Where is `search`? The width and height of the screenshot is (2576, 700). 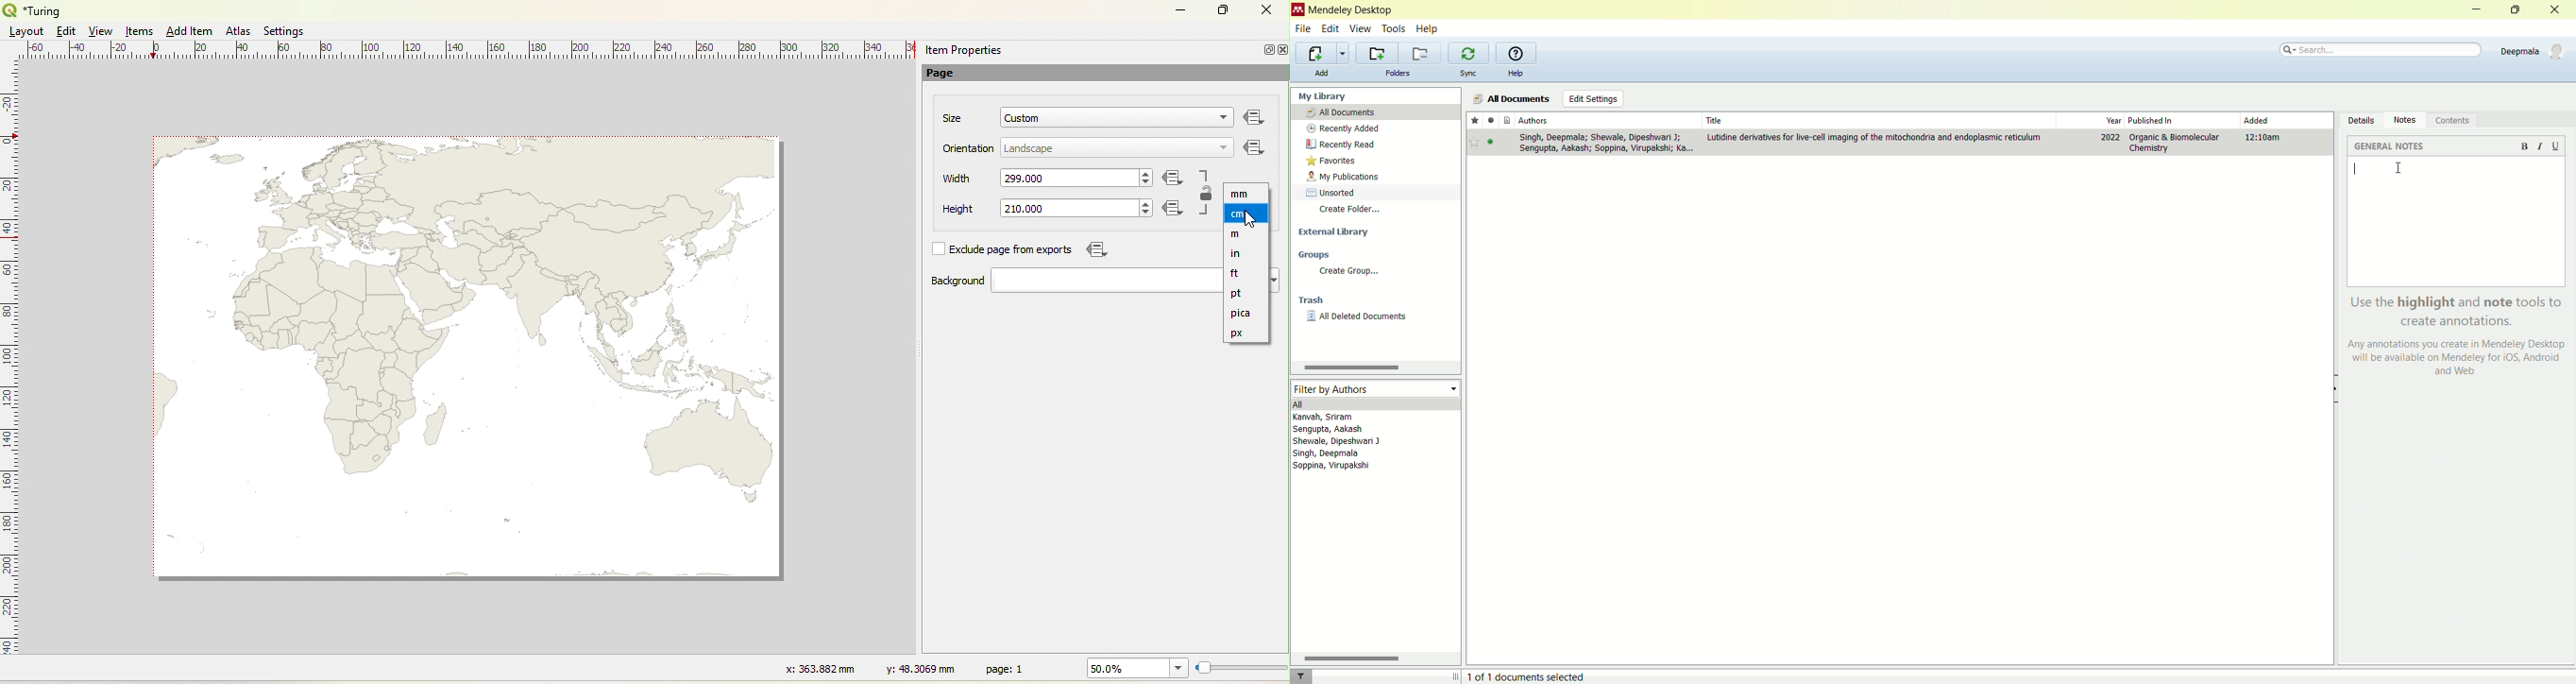 search is located at coordinates (2383, 48).